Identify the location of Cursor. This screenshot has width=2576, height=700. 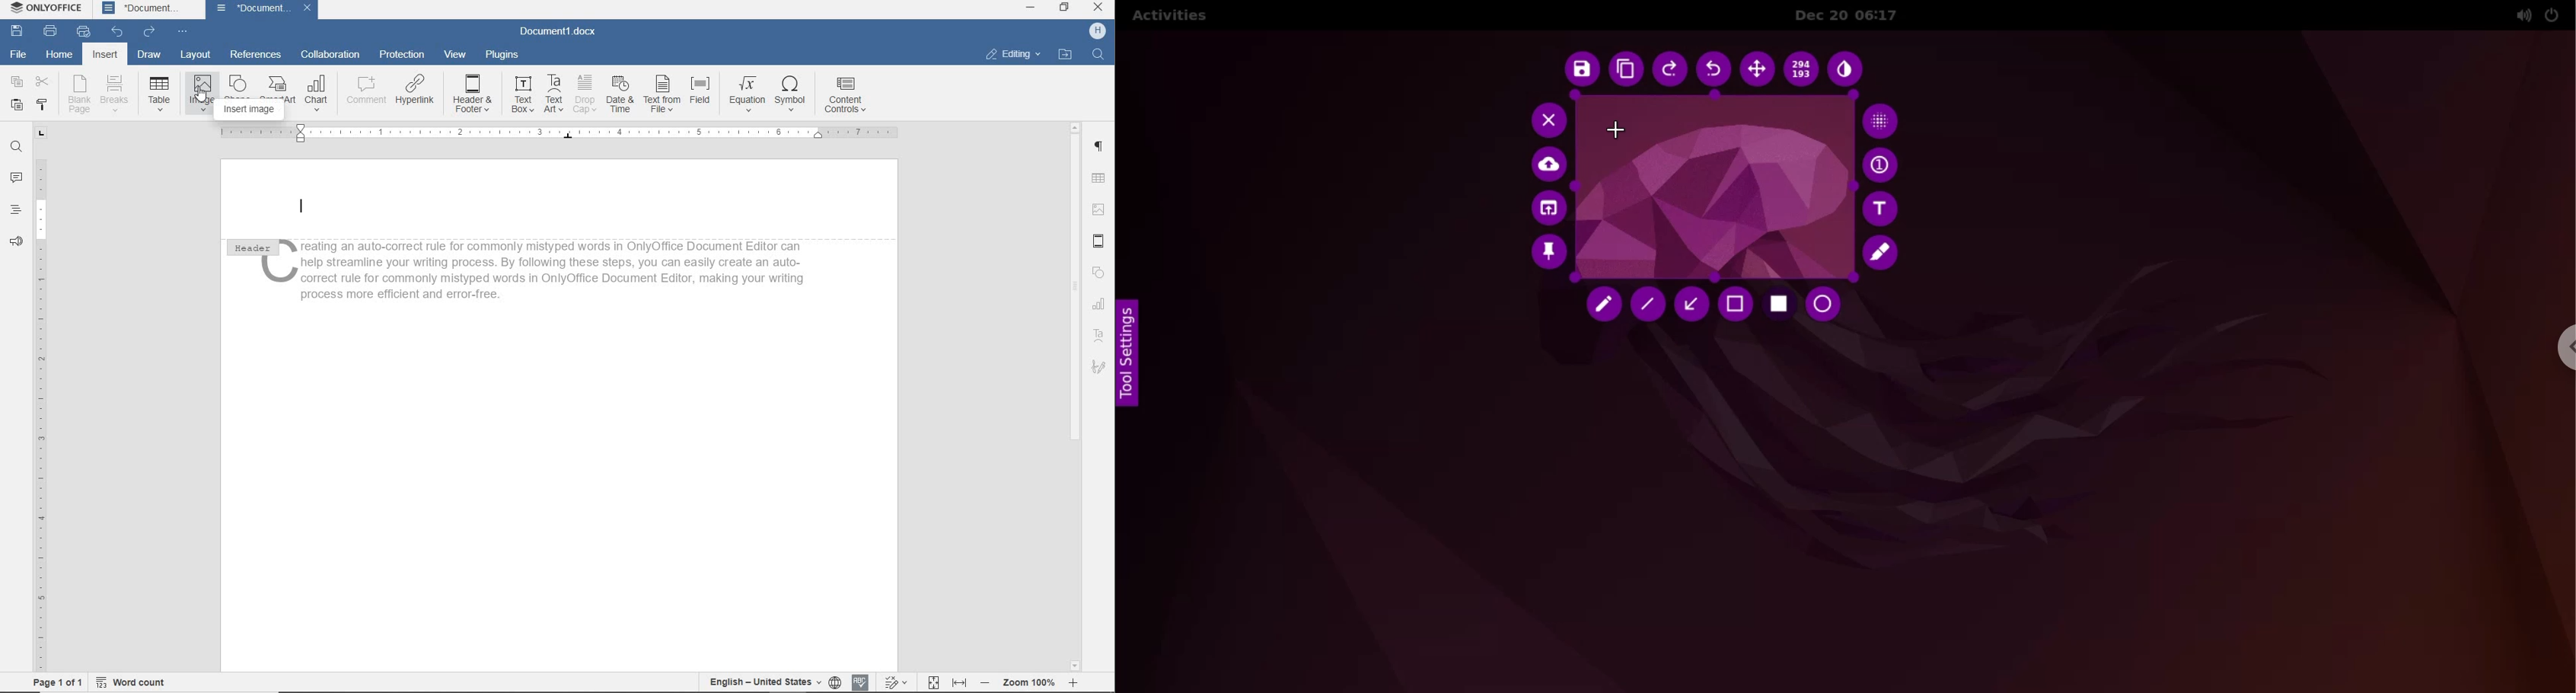
(202, 94).